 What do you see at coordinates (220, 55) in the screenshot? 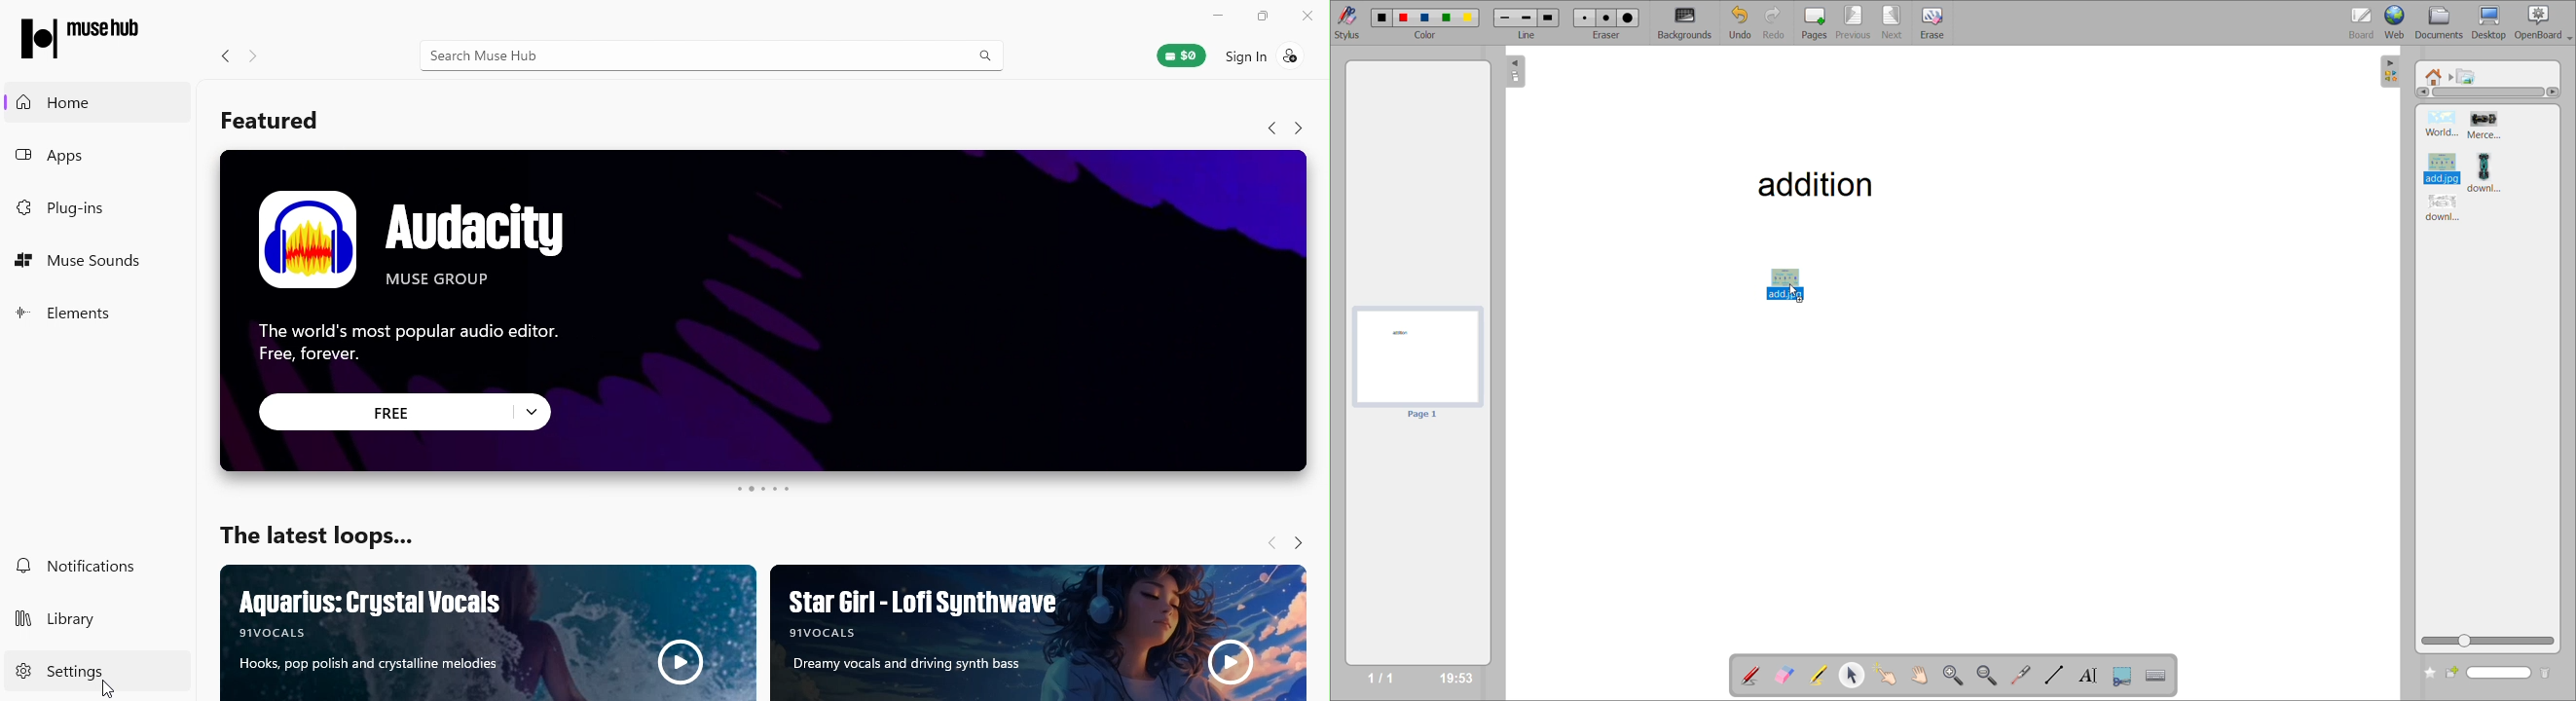
I see `Navigate back` at bounding box center [220, 55].